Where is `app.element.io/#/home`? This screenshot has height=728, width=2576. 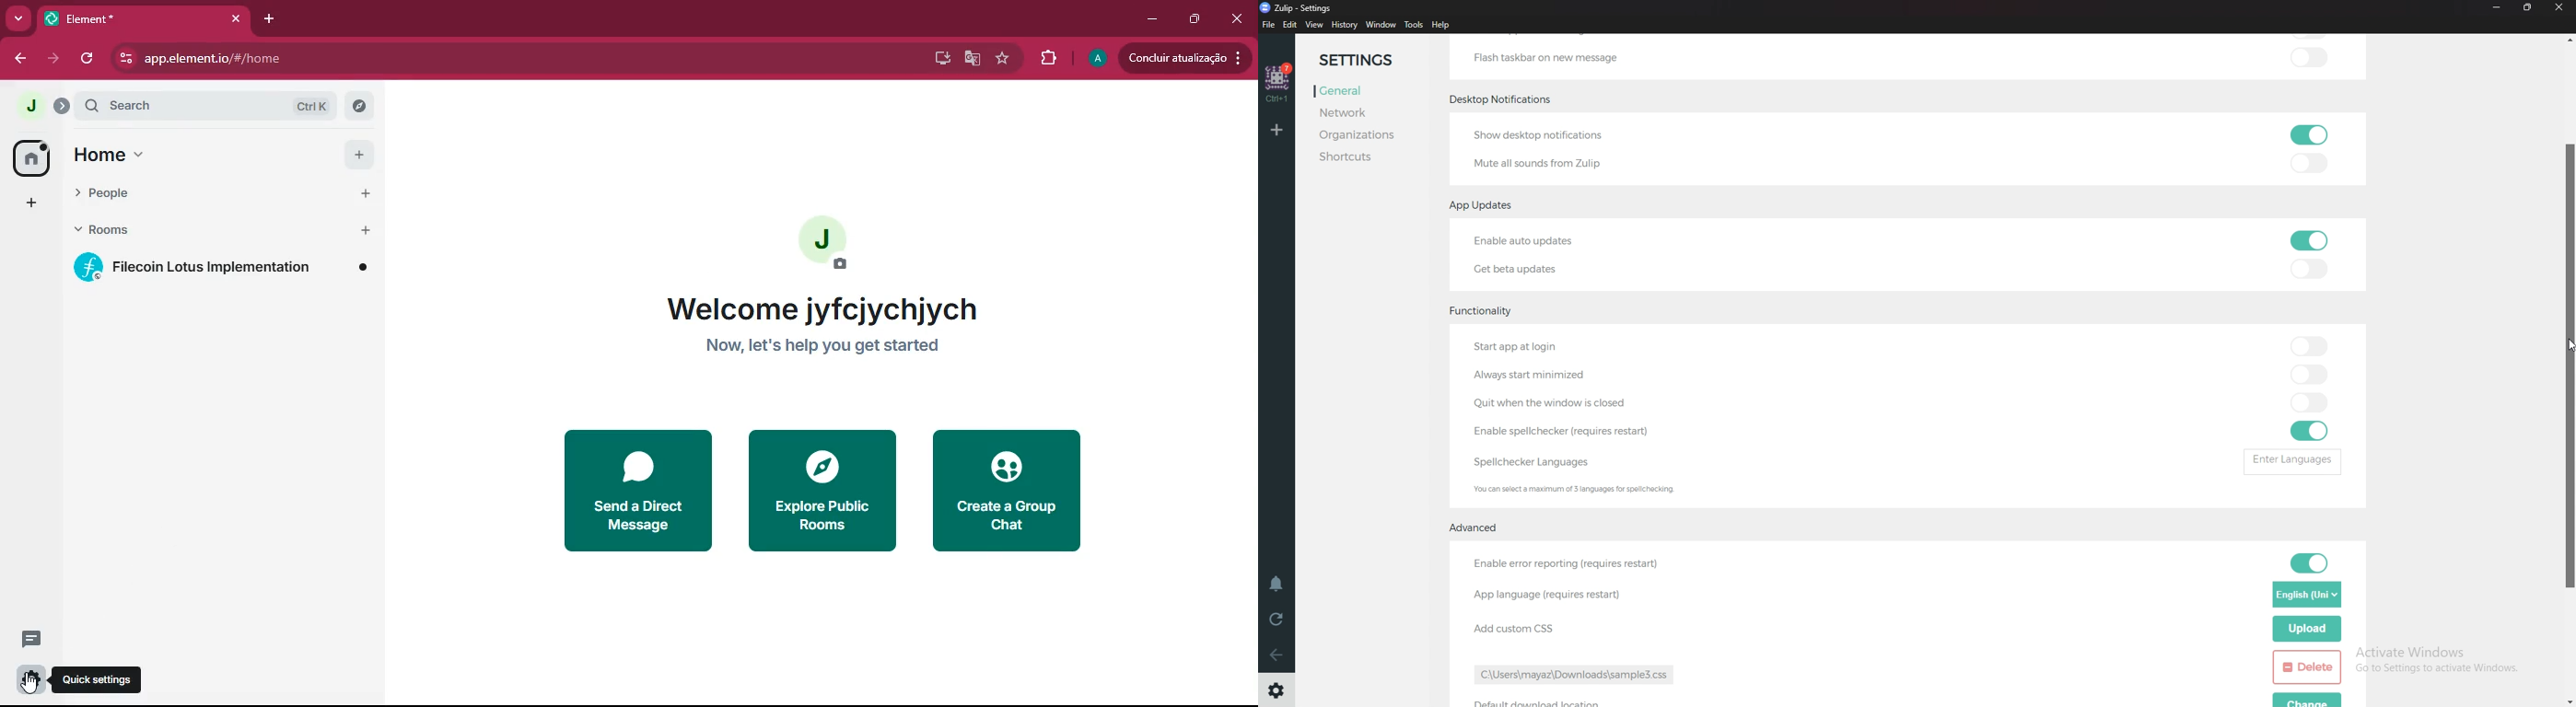
app.element.io/#/home is located at coordinates (327, 60).